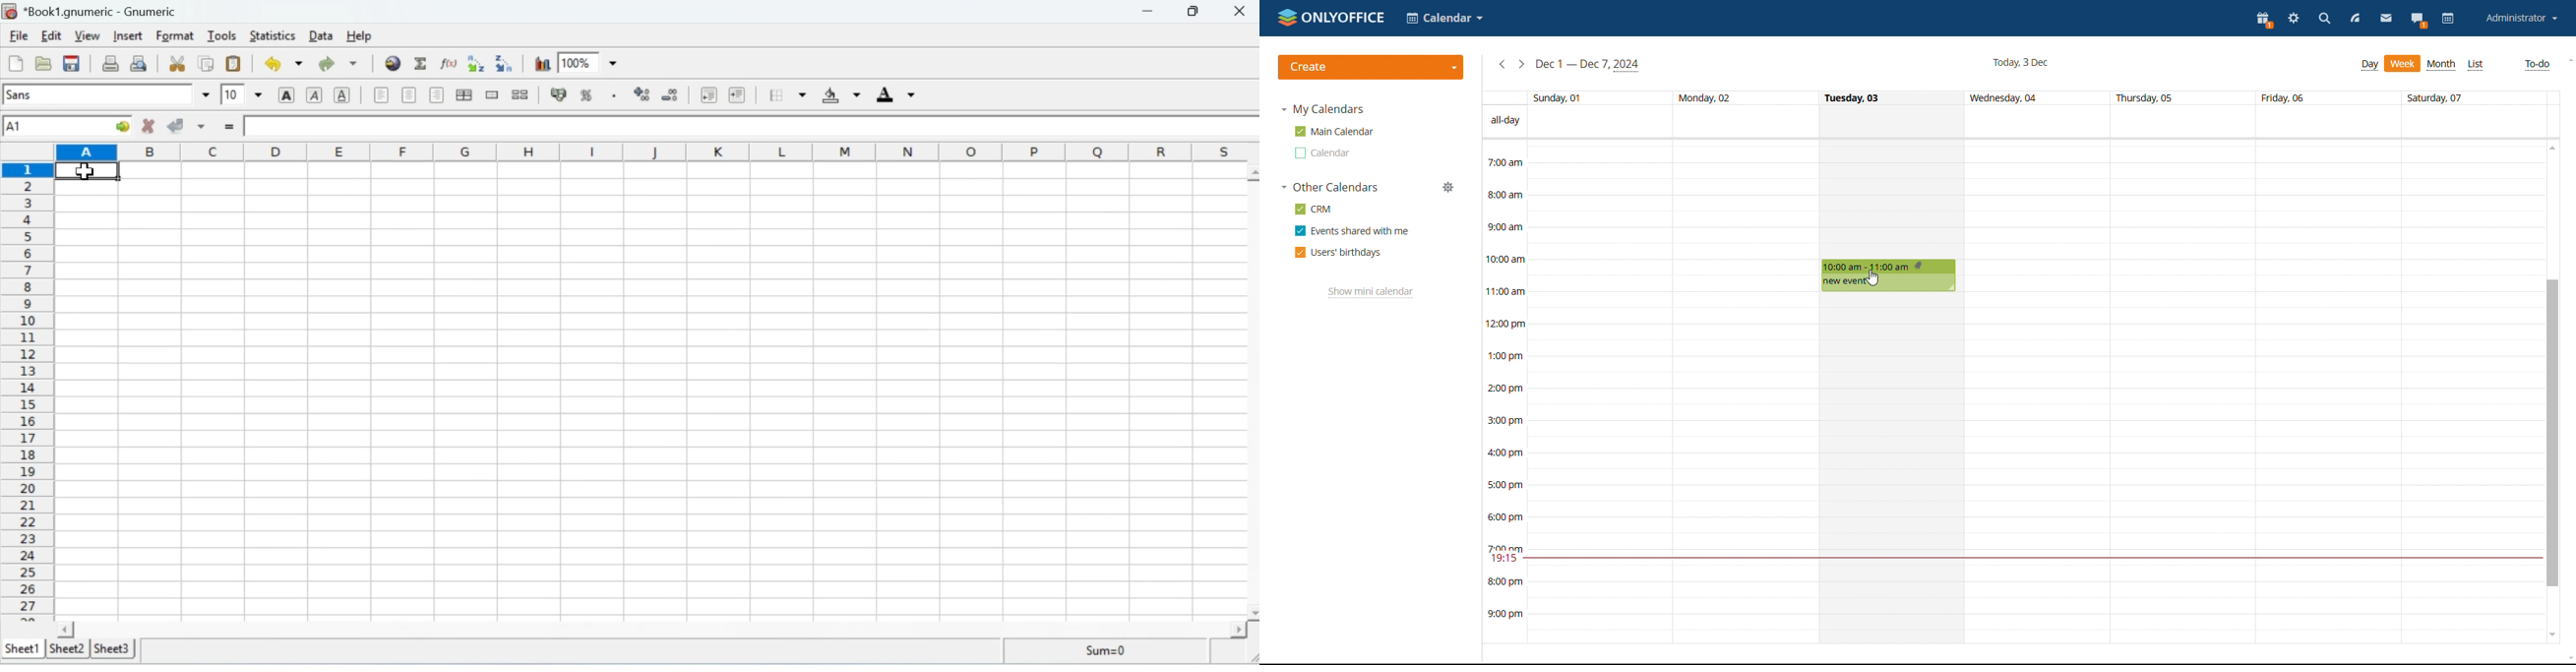  Describe the element at coordinates (521, 95) in the screenshot. I see `Split merged cells` at that location.